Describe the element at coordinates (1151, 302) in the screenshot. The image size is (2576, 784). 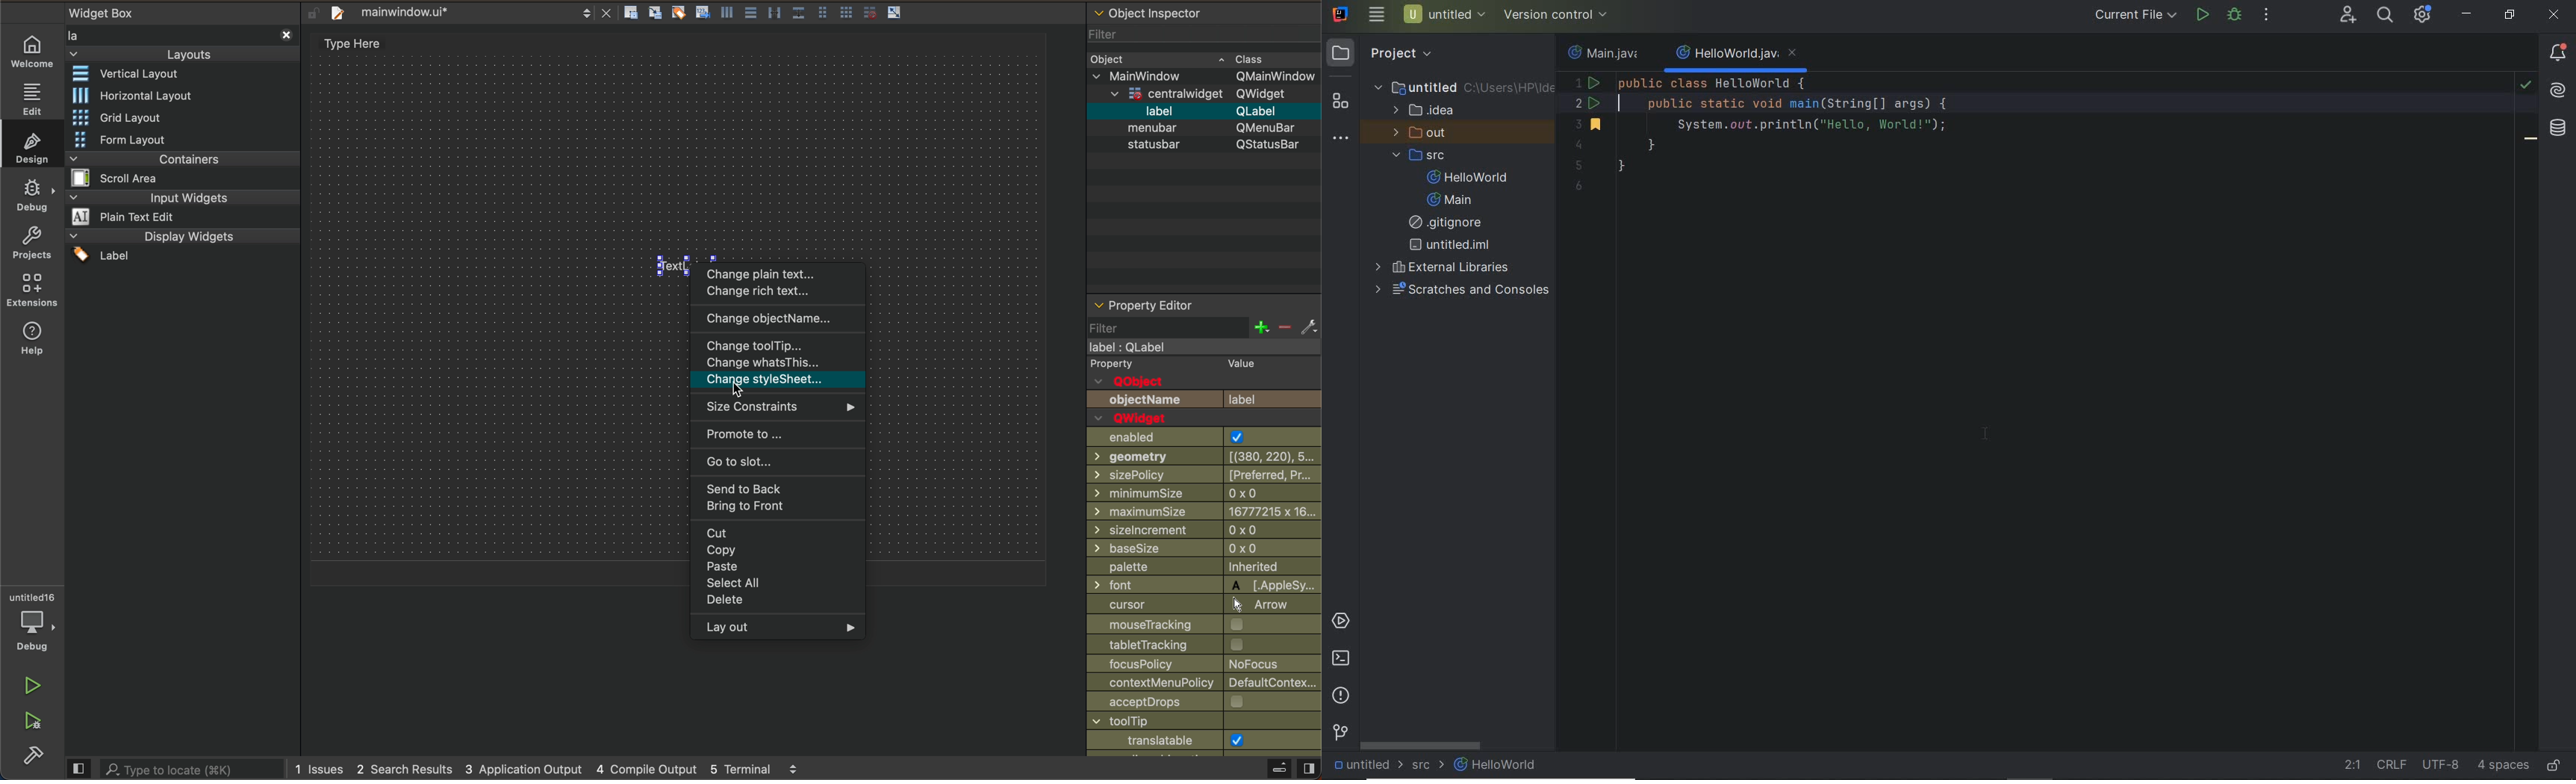
I see `property editor` at that location.